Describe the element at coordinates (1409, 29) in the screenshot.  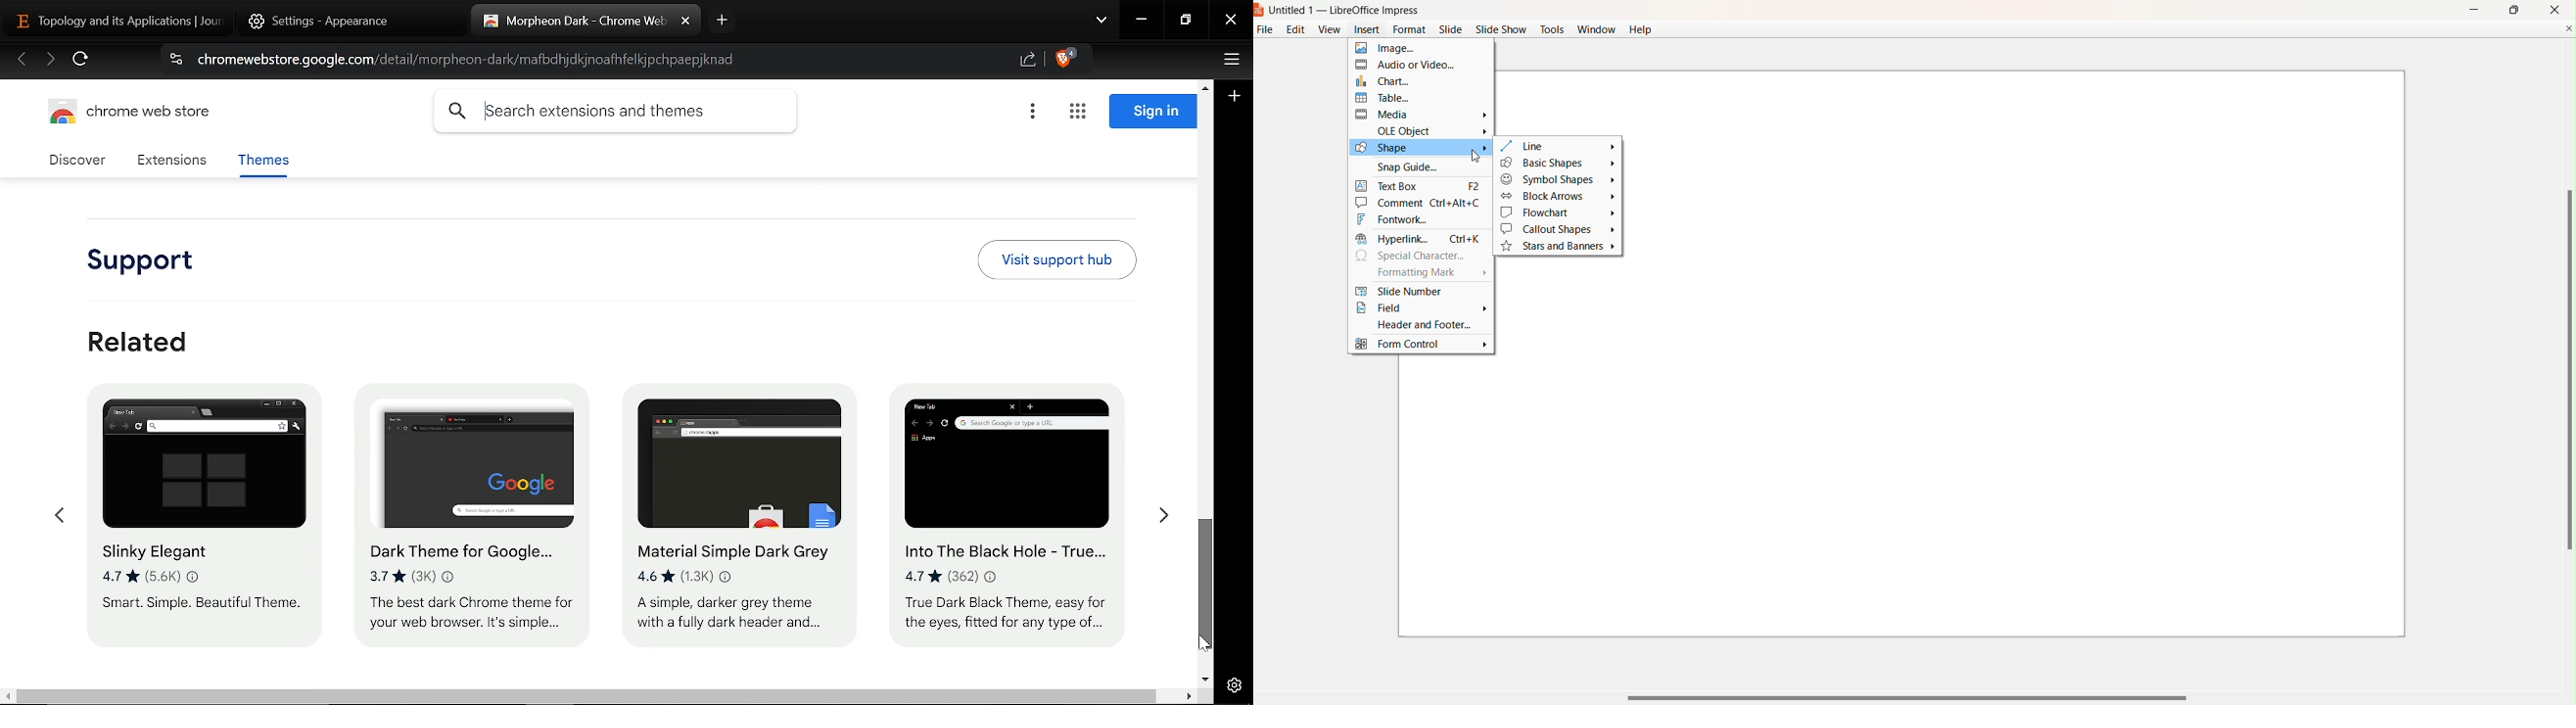
I see `Format` at that location.